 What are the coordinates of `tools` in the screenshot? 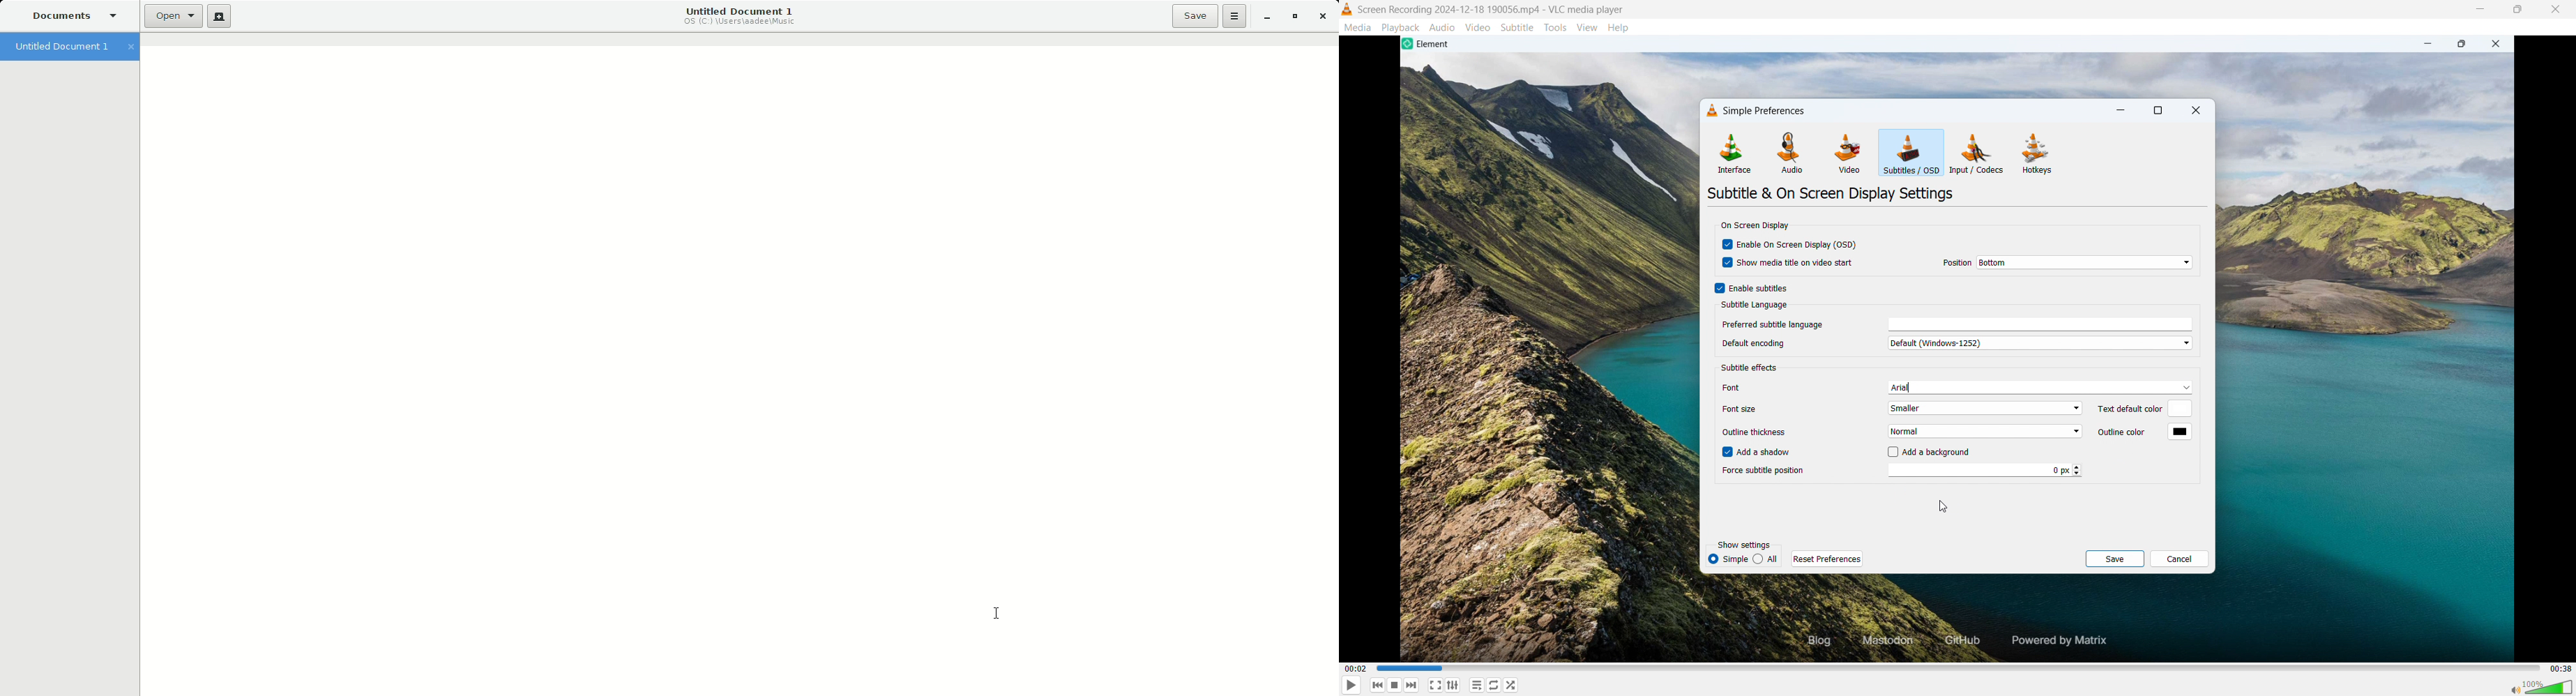 It's located at (1555, 28).